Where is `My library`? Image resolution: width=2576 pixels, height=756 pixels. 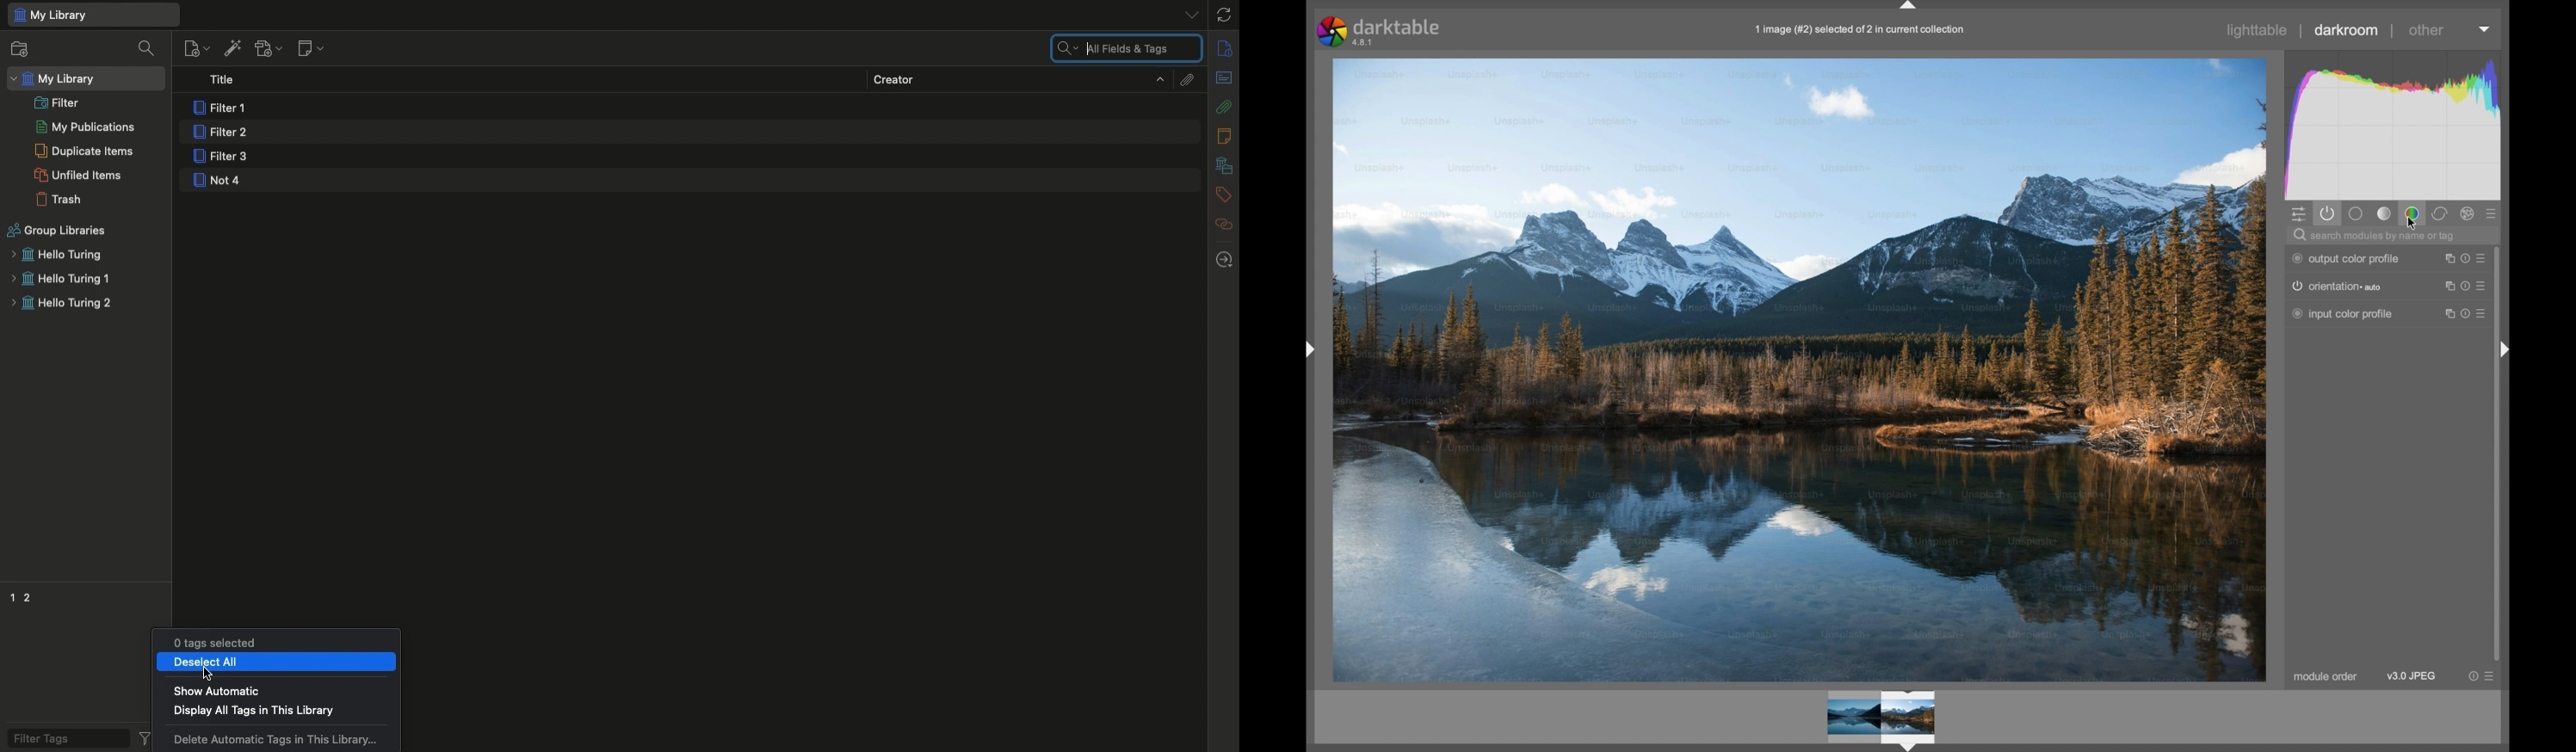
My library is located at coordinates (56, 79).